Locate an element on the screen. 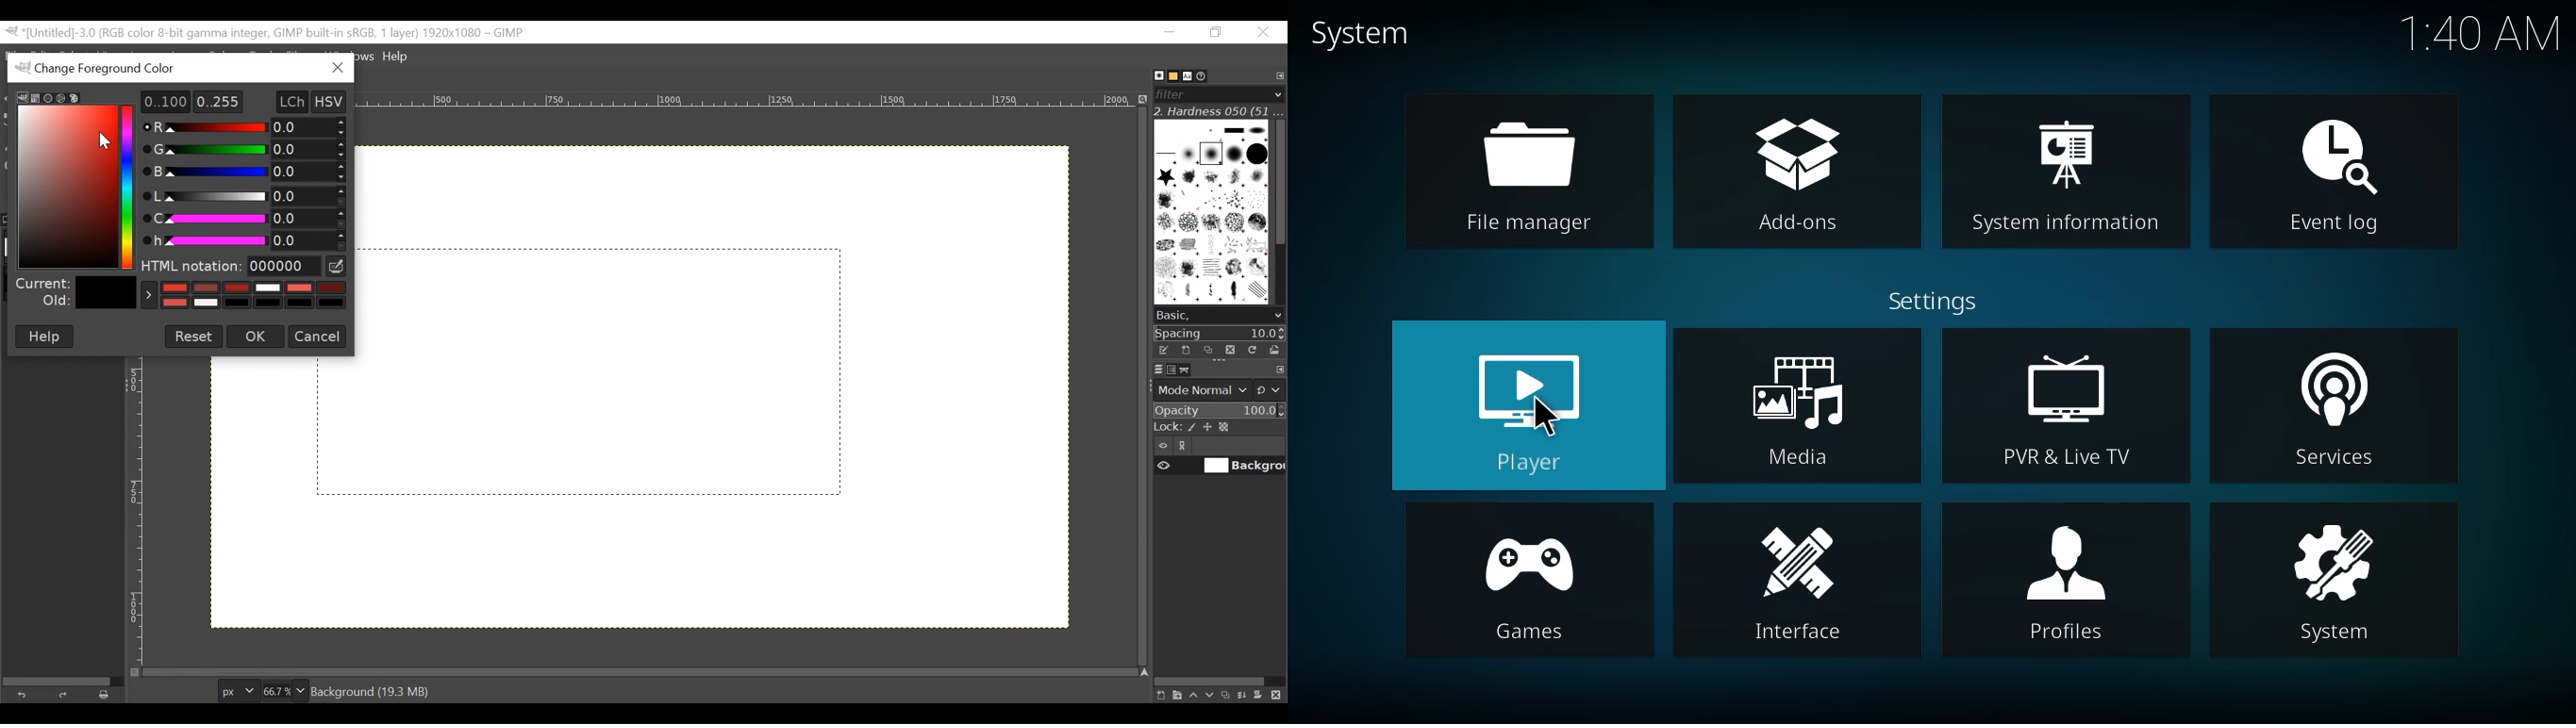  Lower the layer is located at coordinates (1211, 694).